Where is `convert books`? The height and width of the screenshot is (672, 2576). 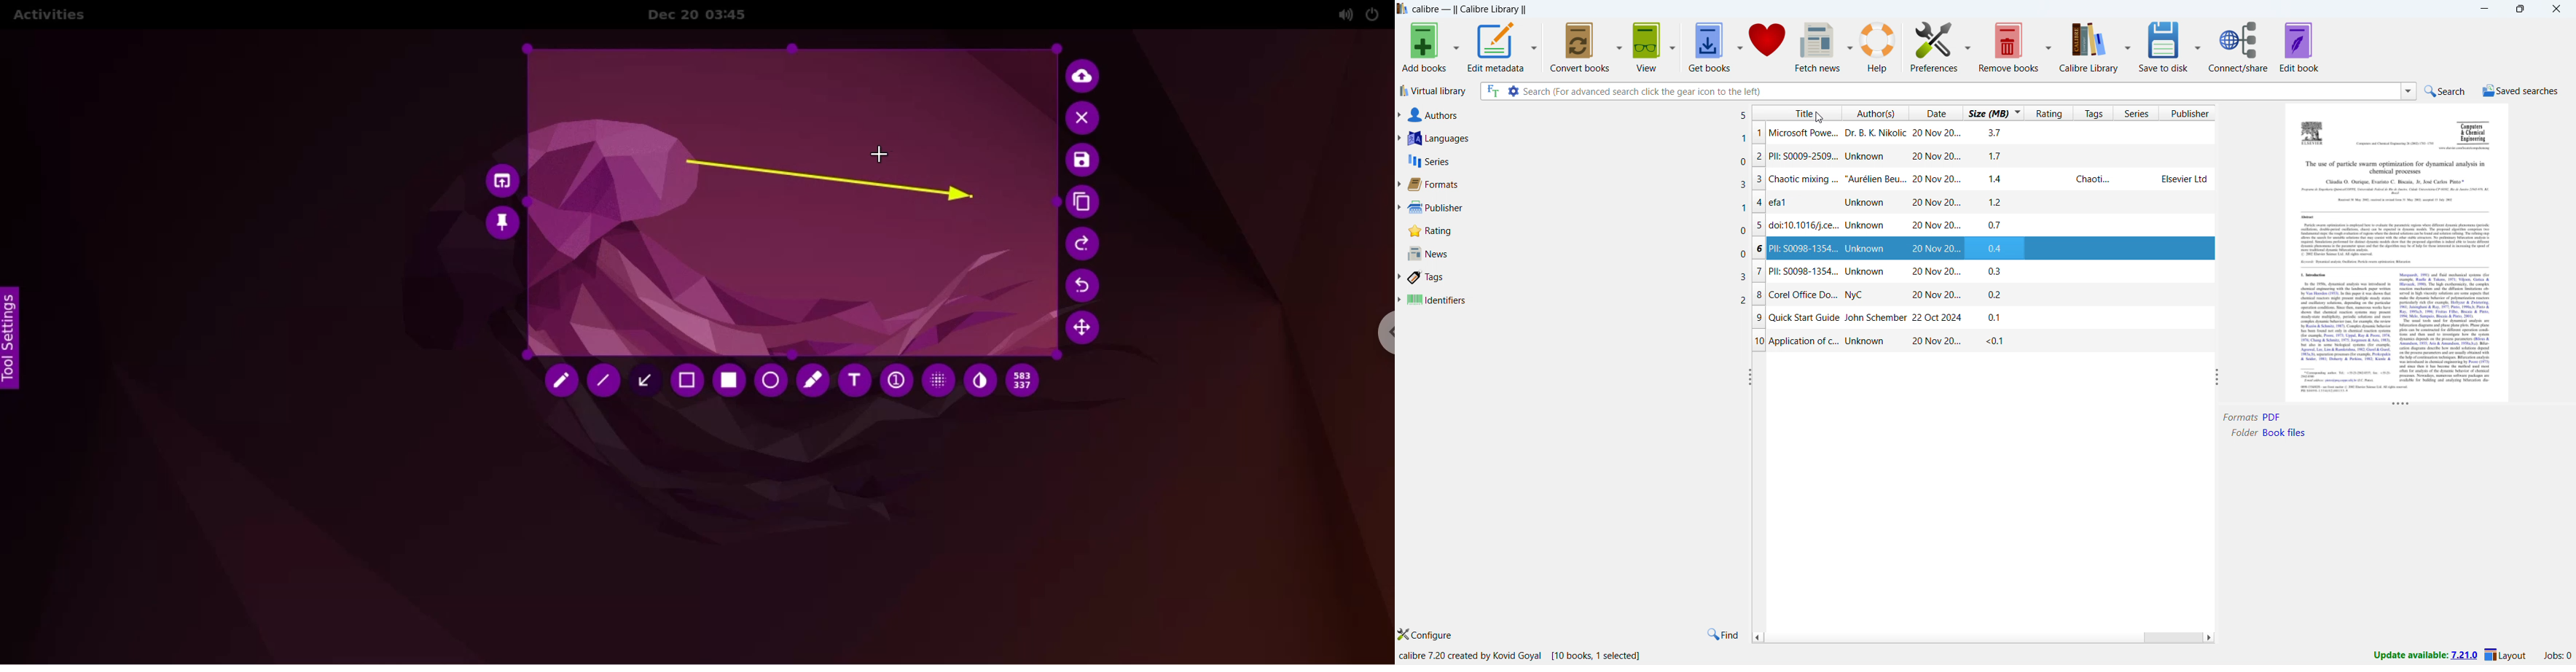 convert books is located at coordinates (1578, 47).